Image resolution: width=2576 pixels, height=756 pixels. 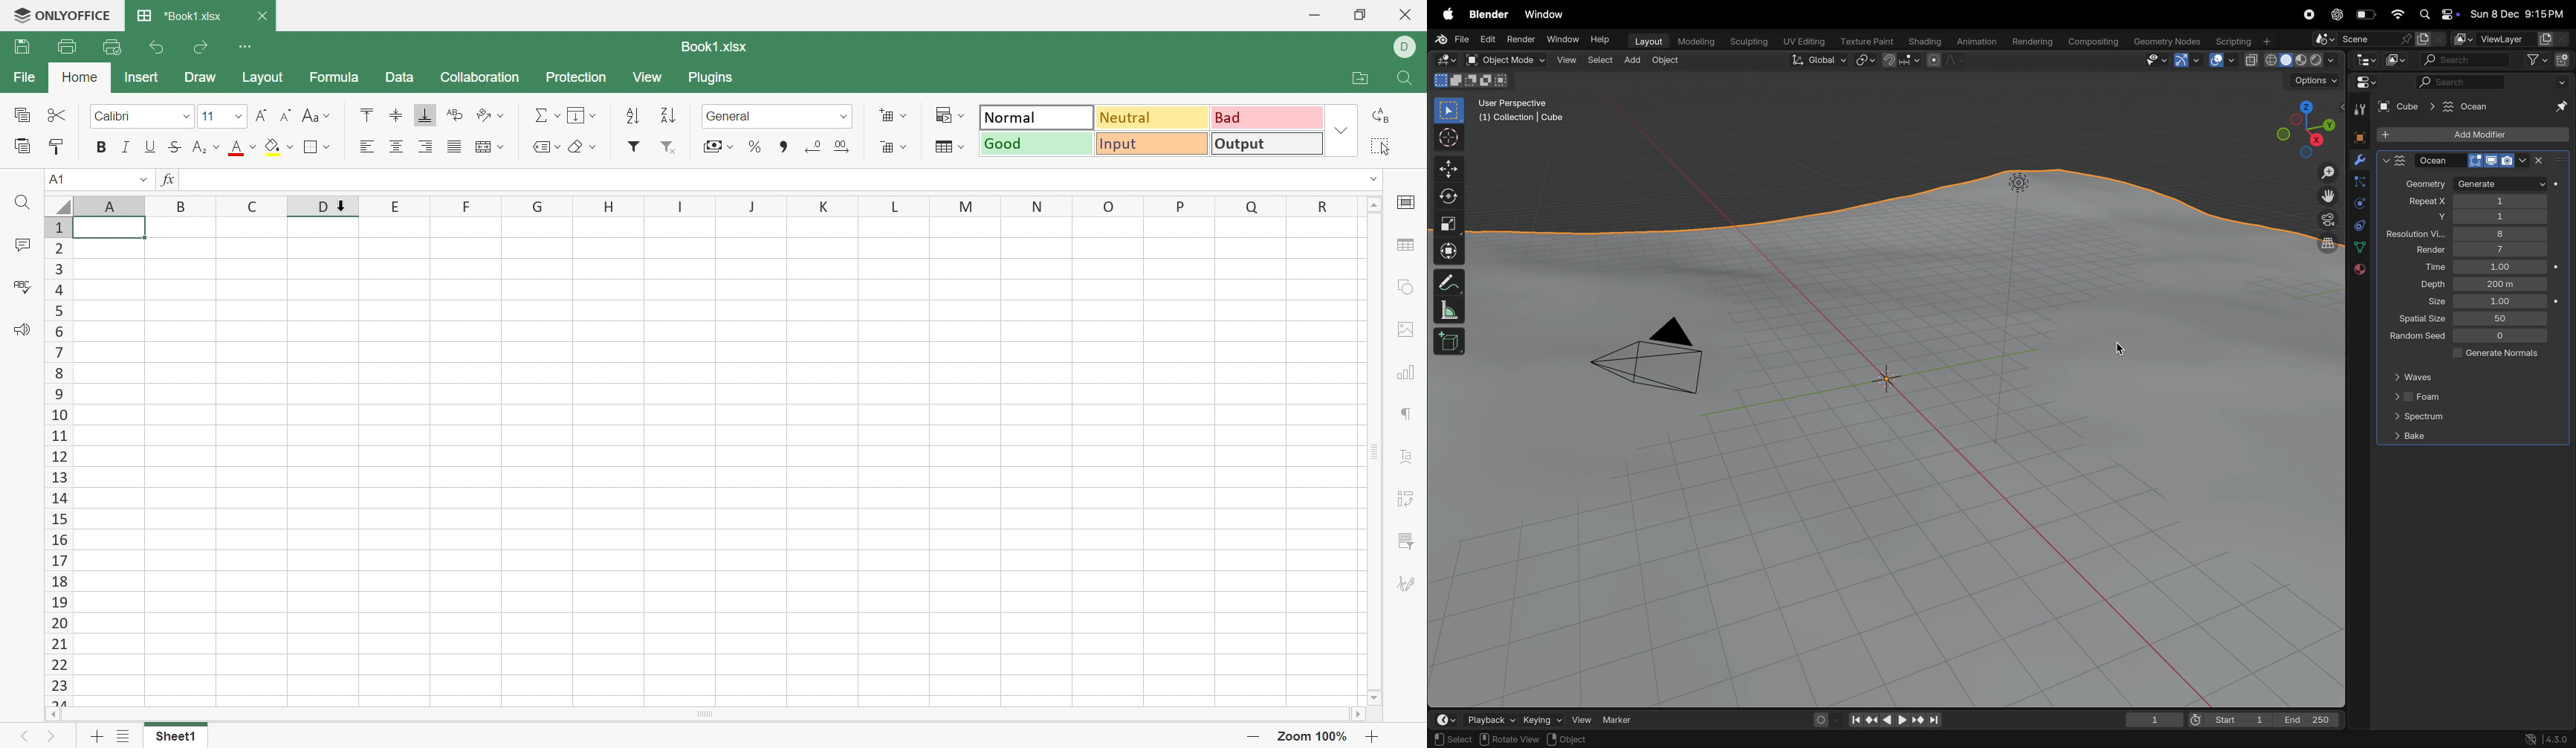 What do you see at coordinates (177, 738) in the screenshot?
I see `Sheet1` at bounding box center [177, 738].